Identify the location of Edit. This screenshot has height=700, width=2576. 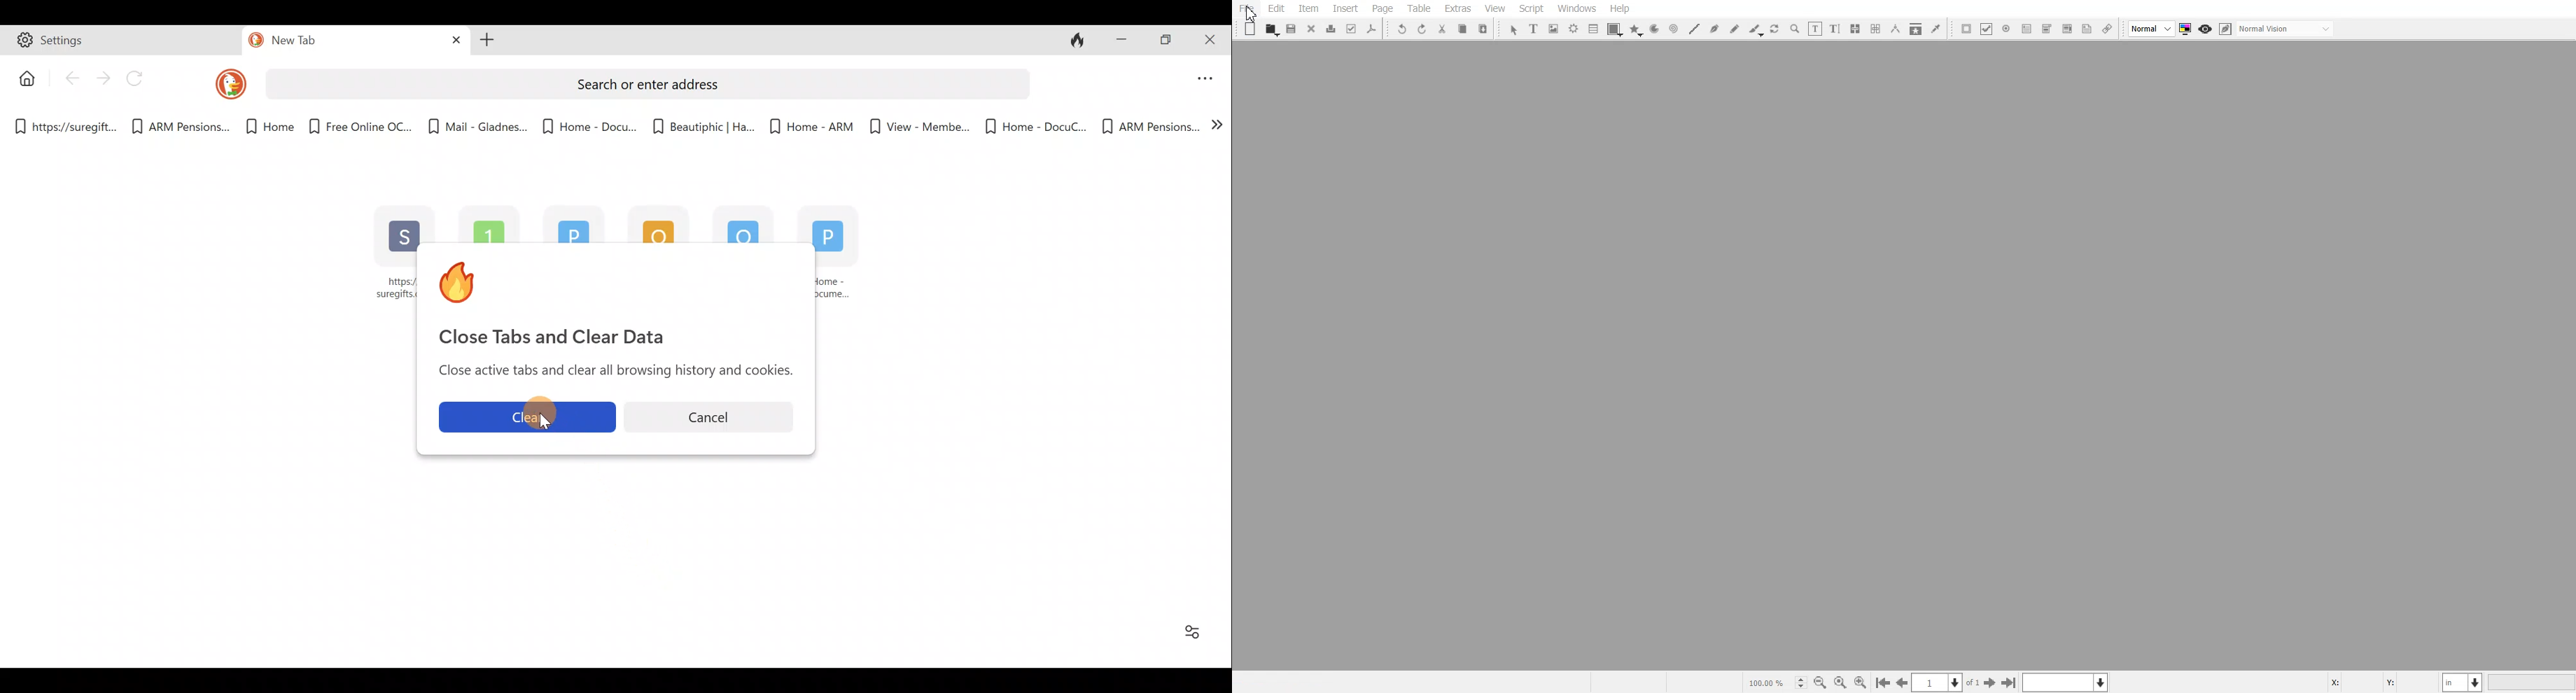
(1275, 9).